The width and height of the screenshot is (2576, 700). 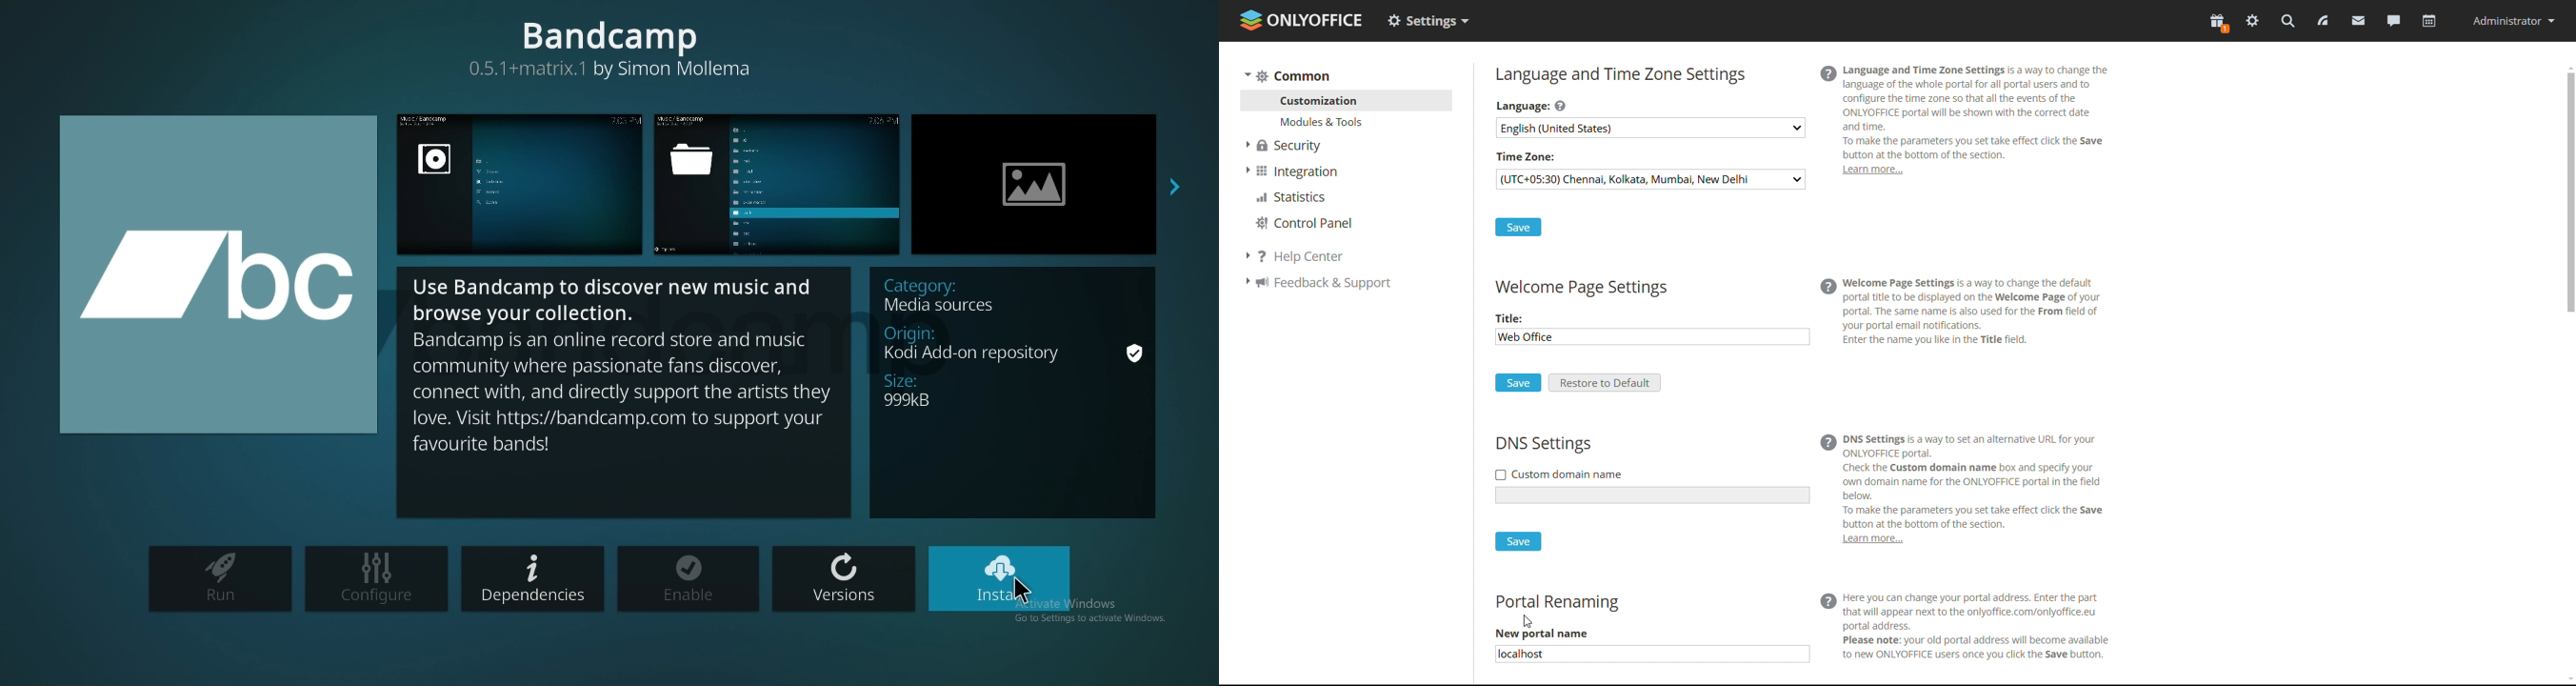 What do you see at coordinates (1543, 634) in the screenshot?
I see `New portal name` at bounding box center [1543, 634].